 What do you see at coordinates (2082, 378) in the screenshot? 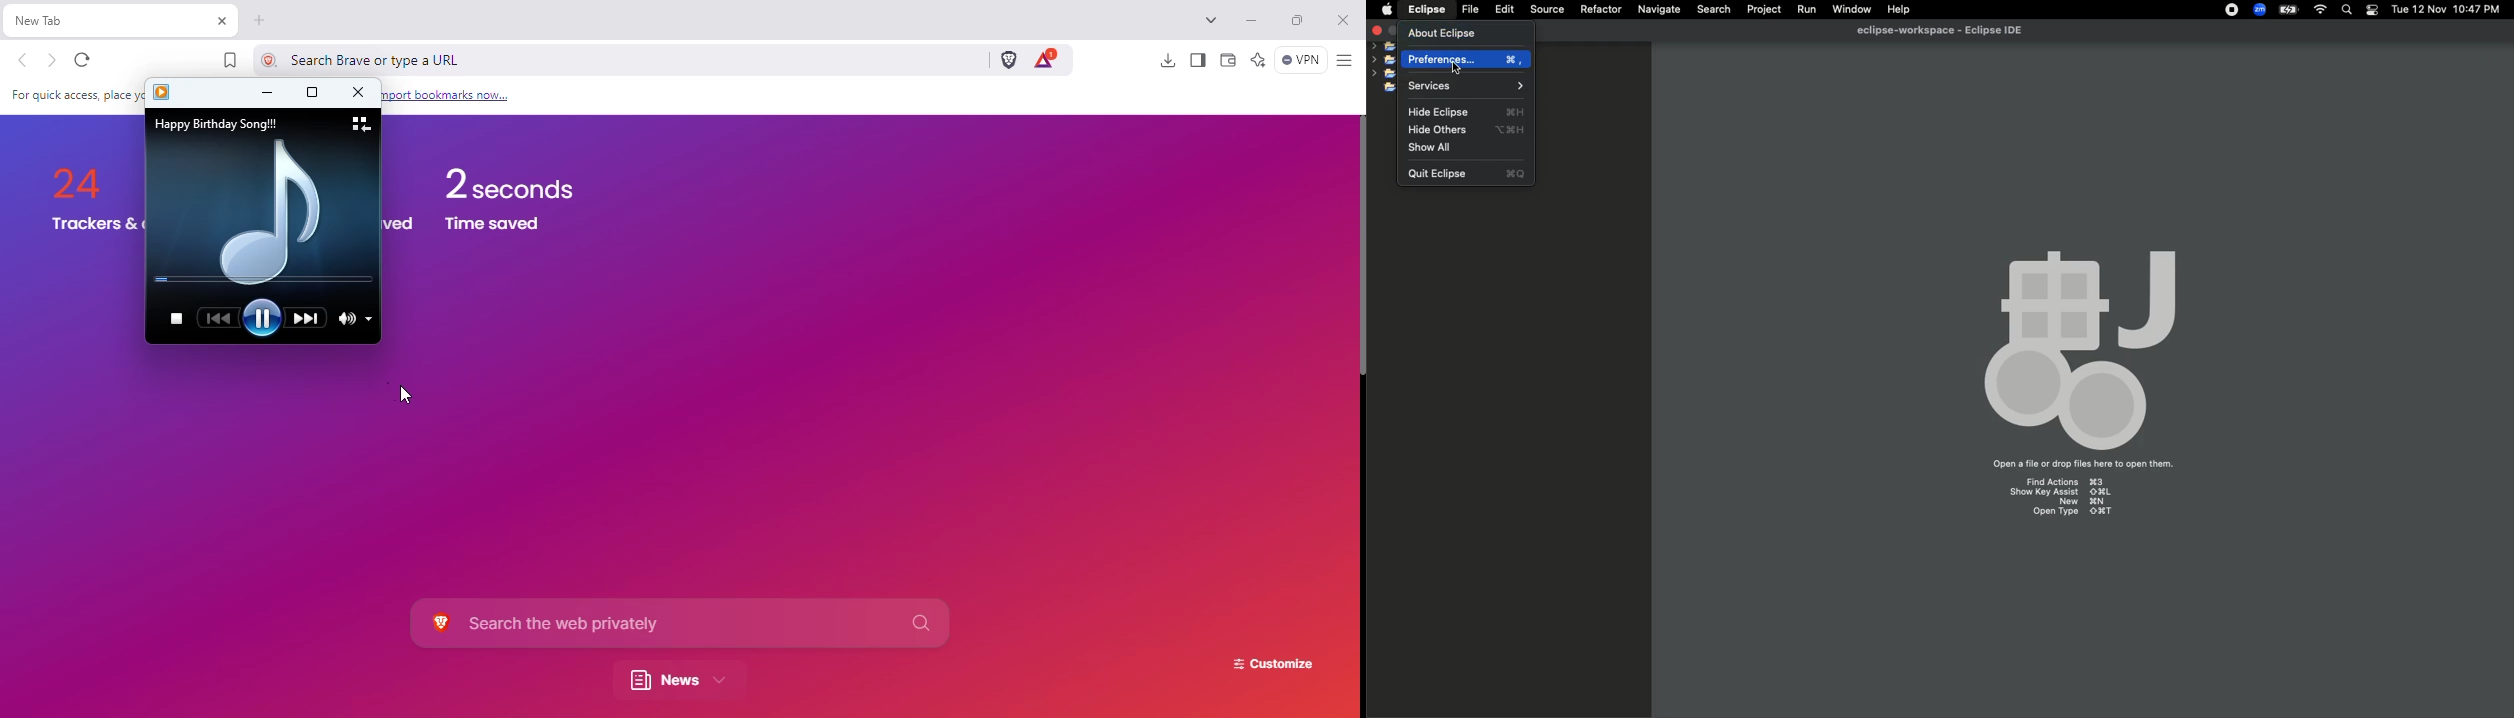
I see `Workspace` at bounding box center [2082, 378].